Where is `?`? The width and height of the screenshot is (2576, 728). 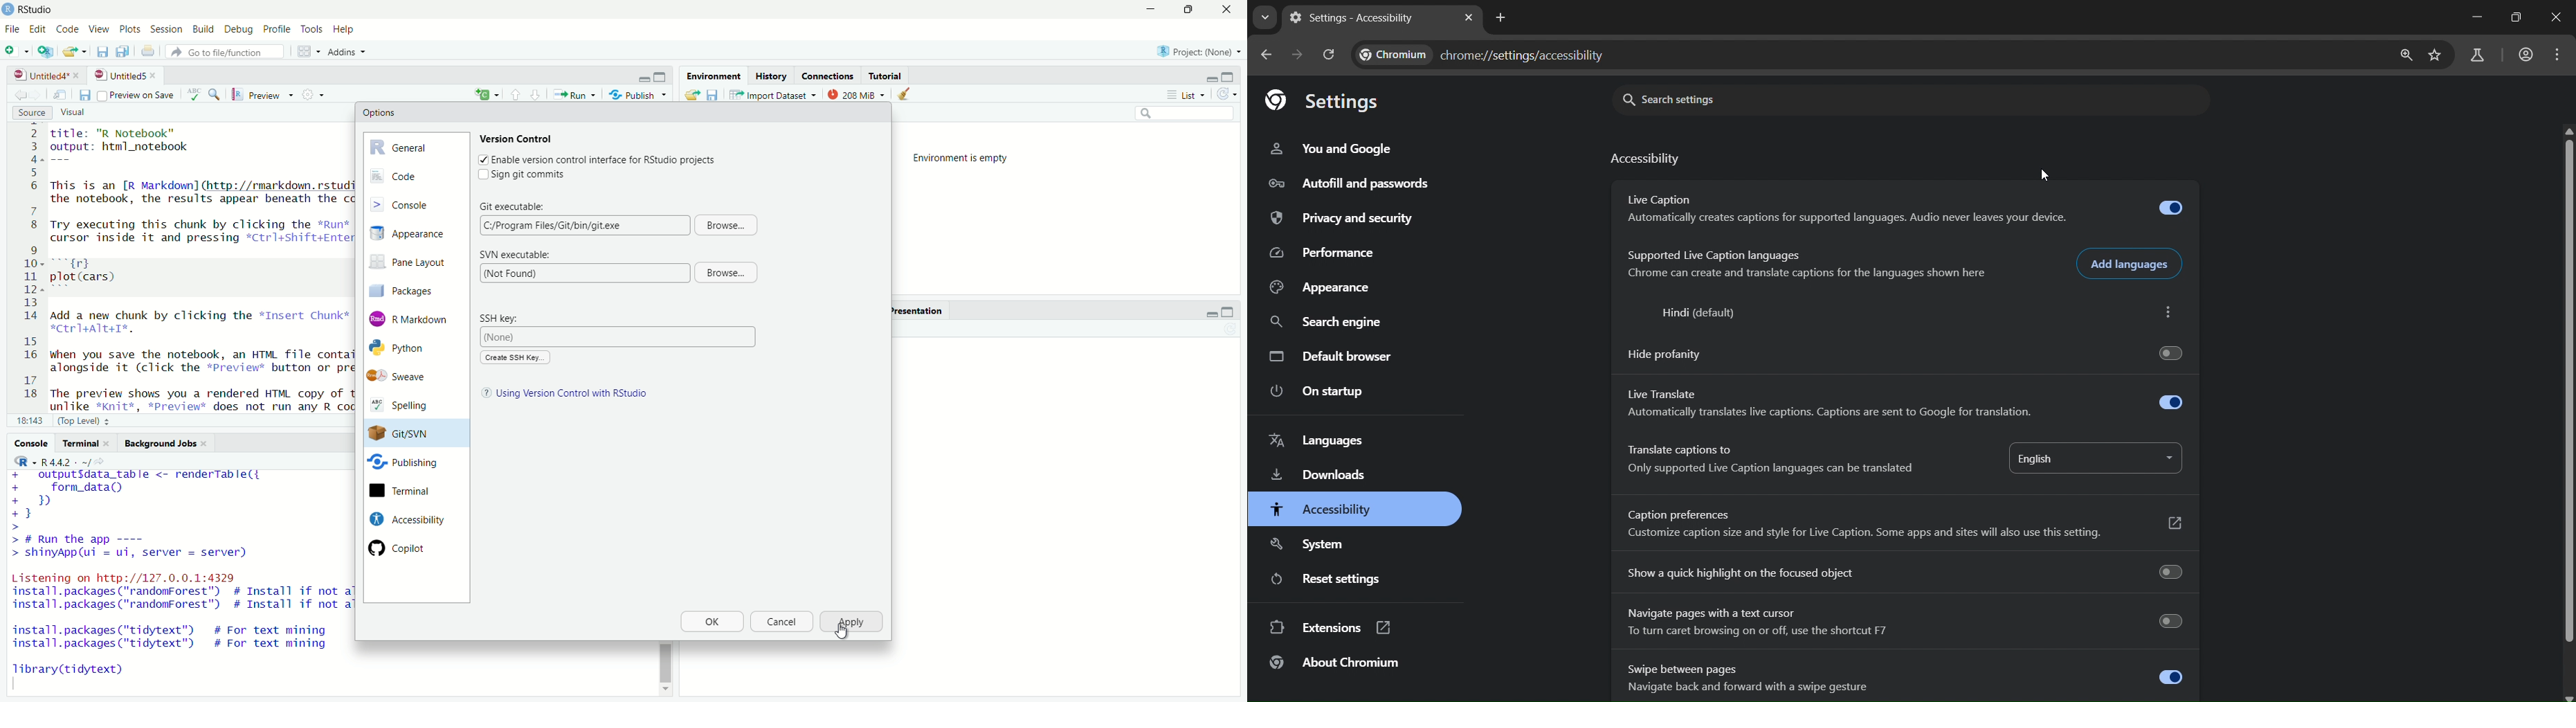 ? is located at coordinates (483, 394).